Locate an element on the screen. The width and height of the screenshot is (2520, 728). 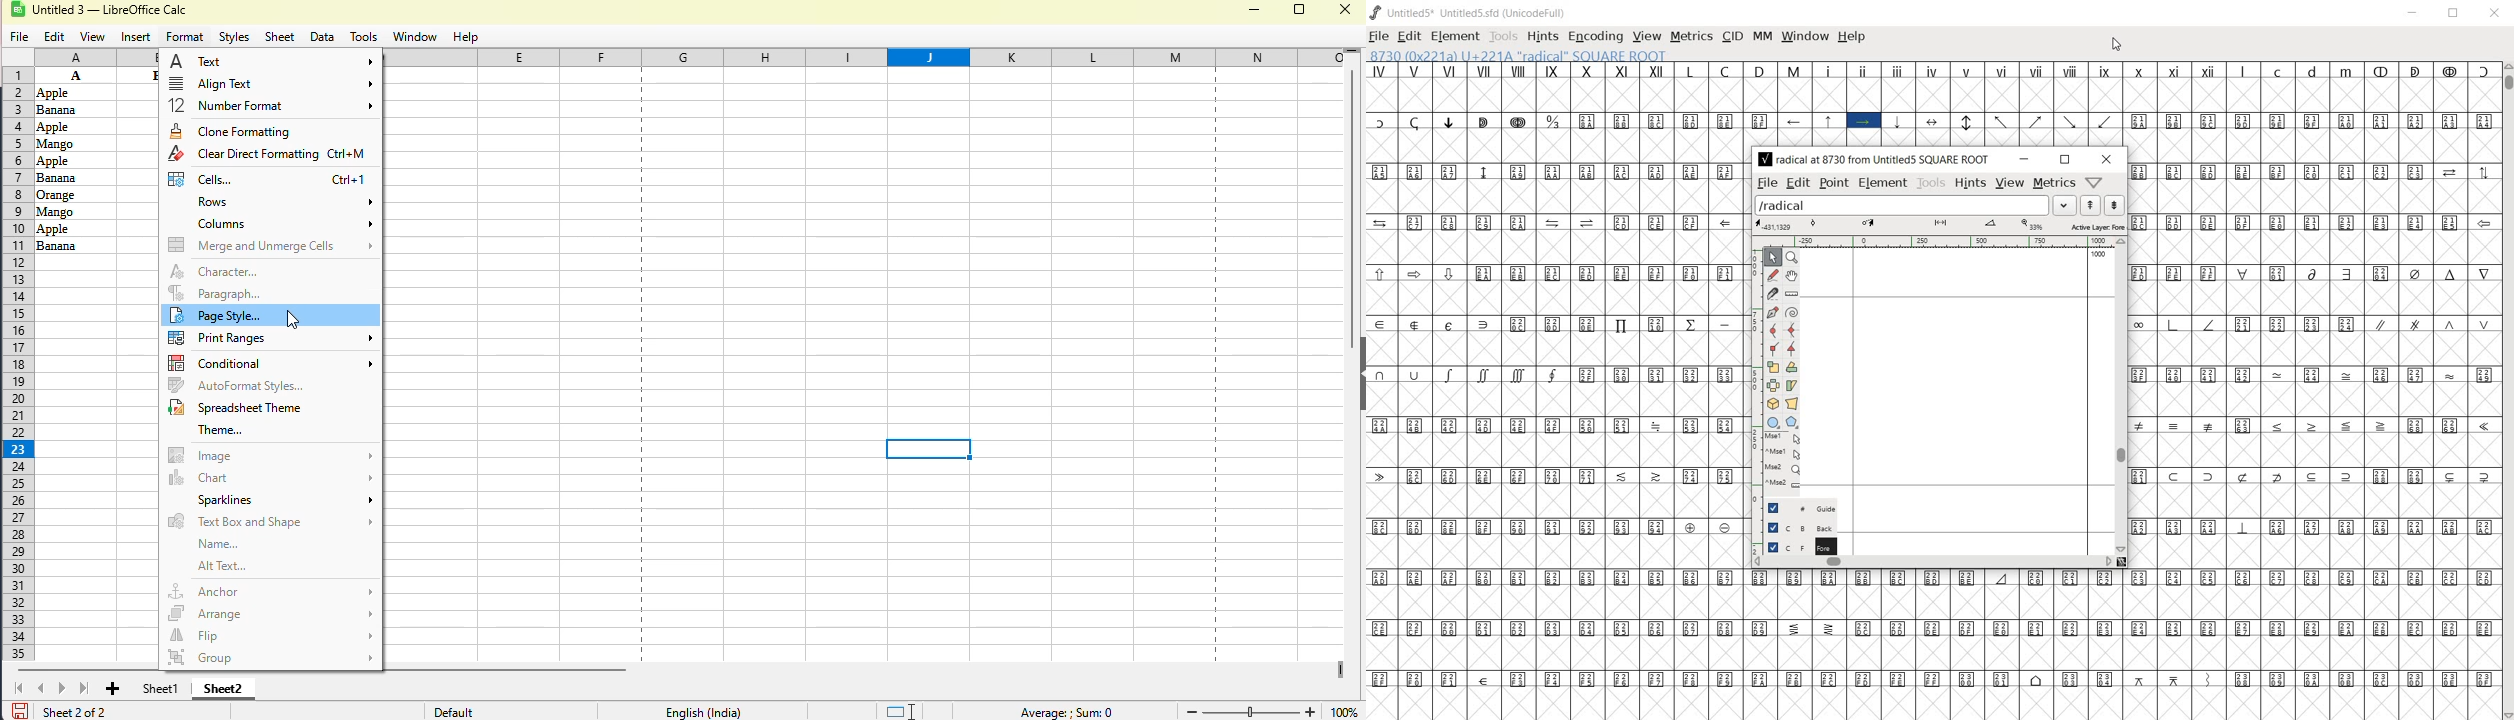
clear direct formatting is located at coordinates (243, 154).